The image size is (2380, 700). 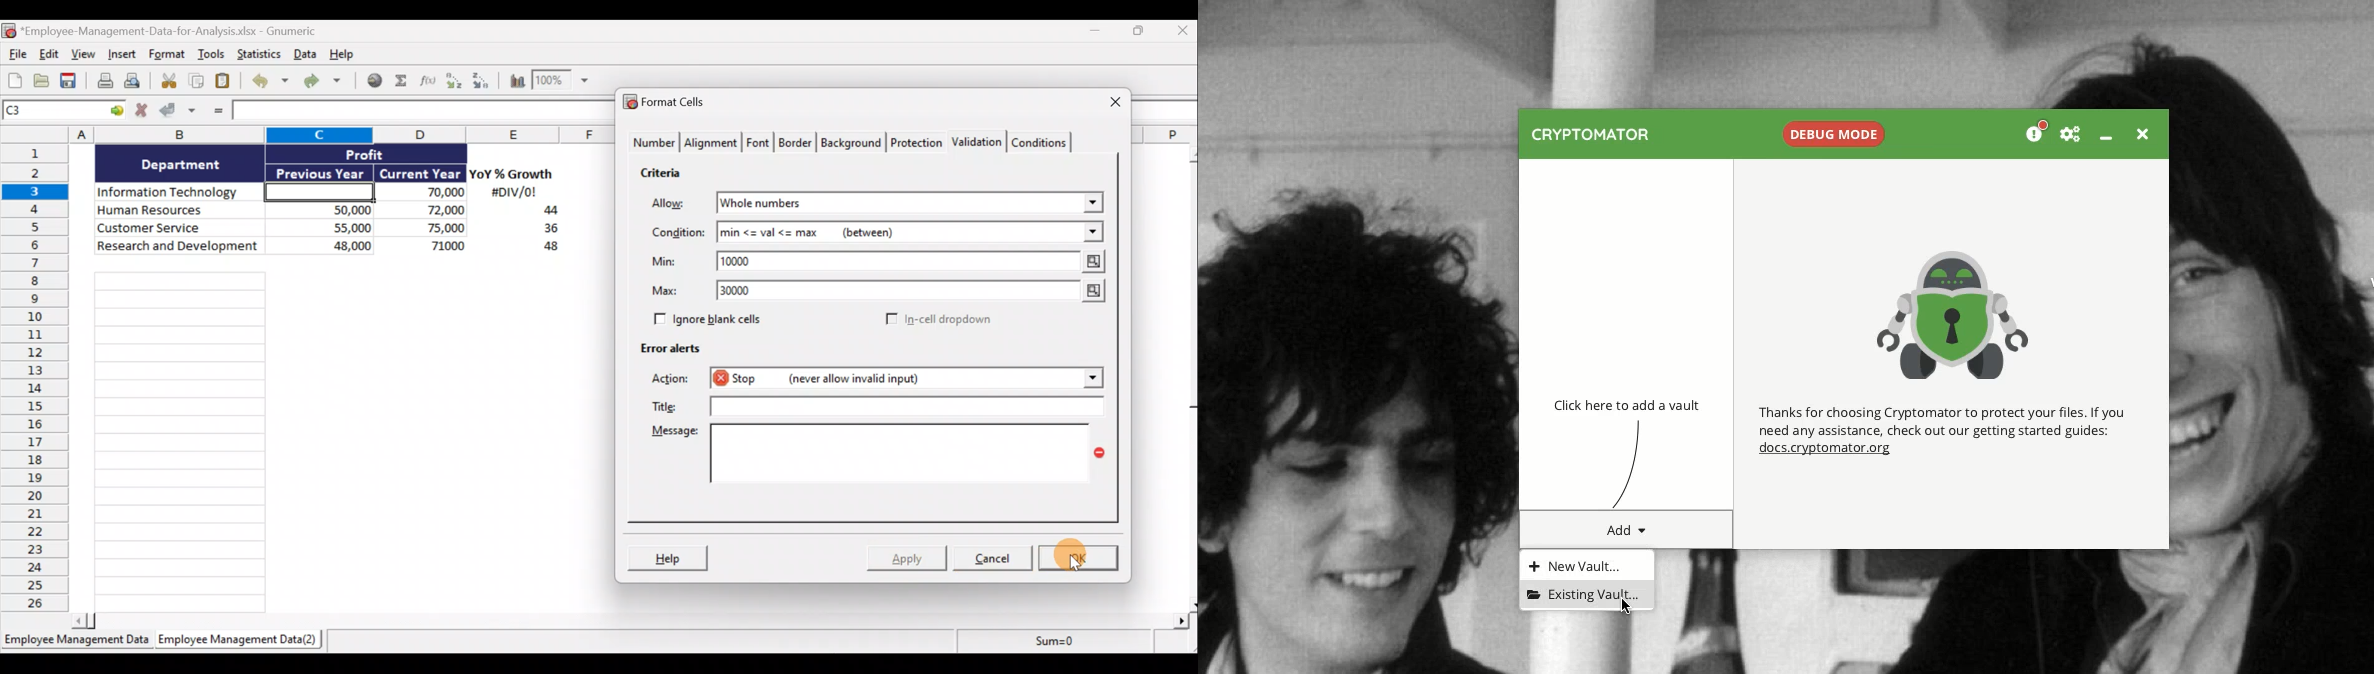 What do you see at coordinates (908, 559) in the screenshot?
I see `Apply` at bounding box center [908, 559].